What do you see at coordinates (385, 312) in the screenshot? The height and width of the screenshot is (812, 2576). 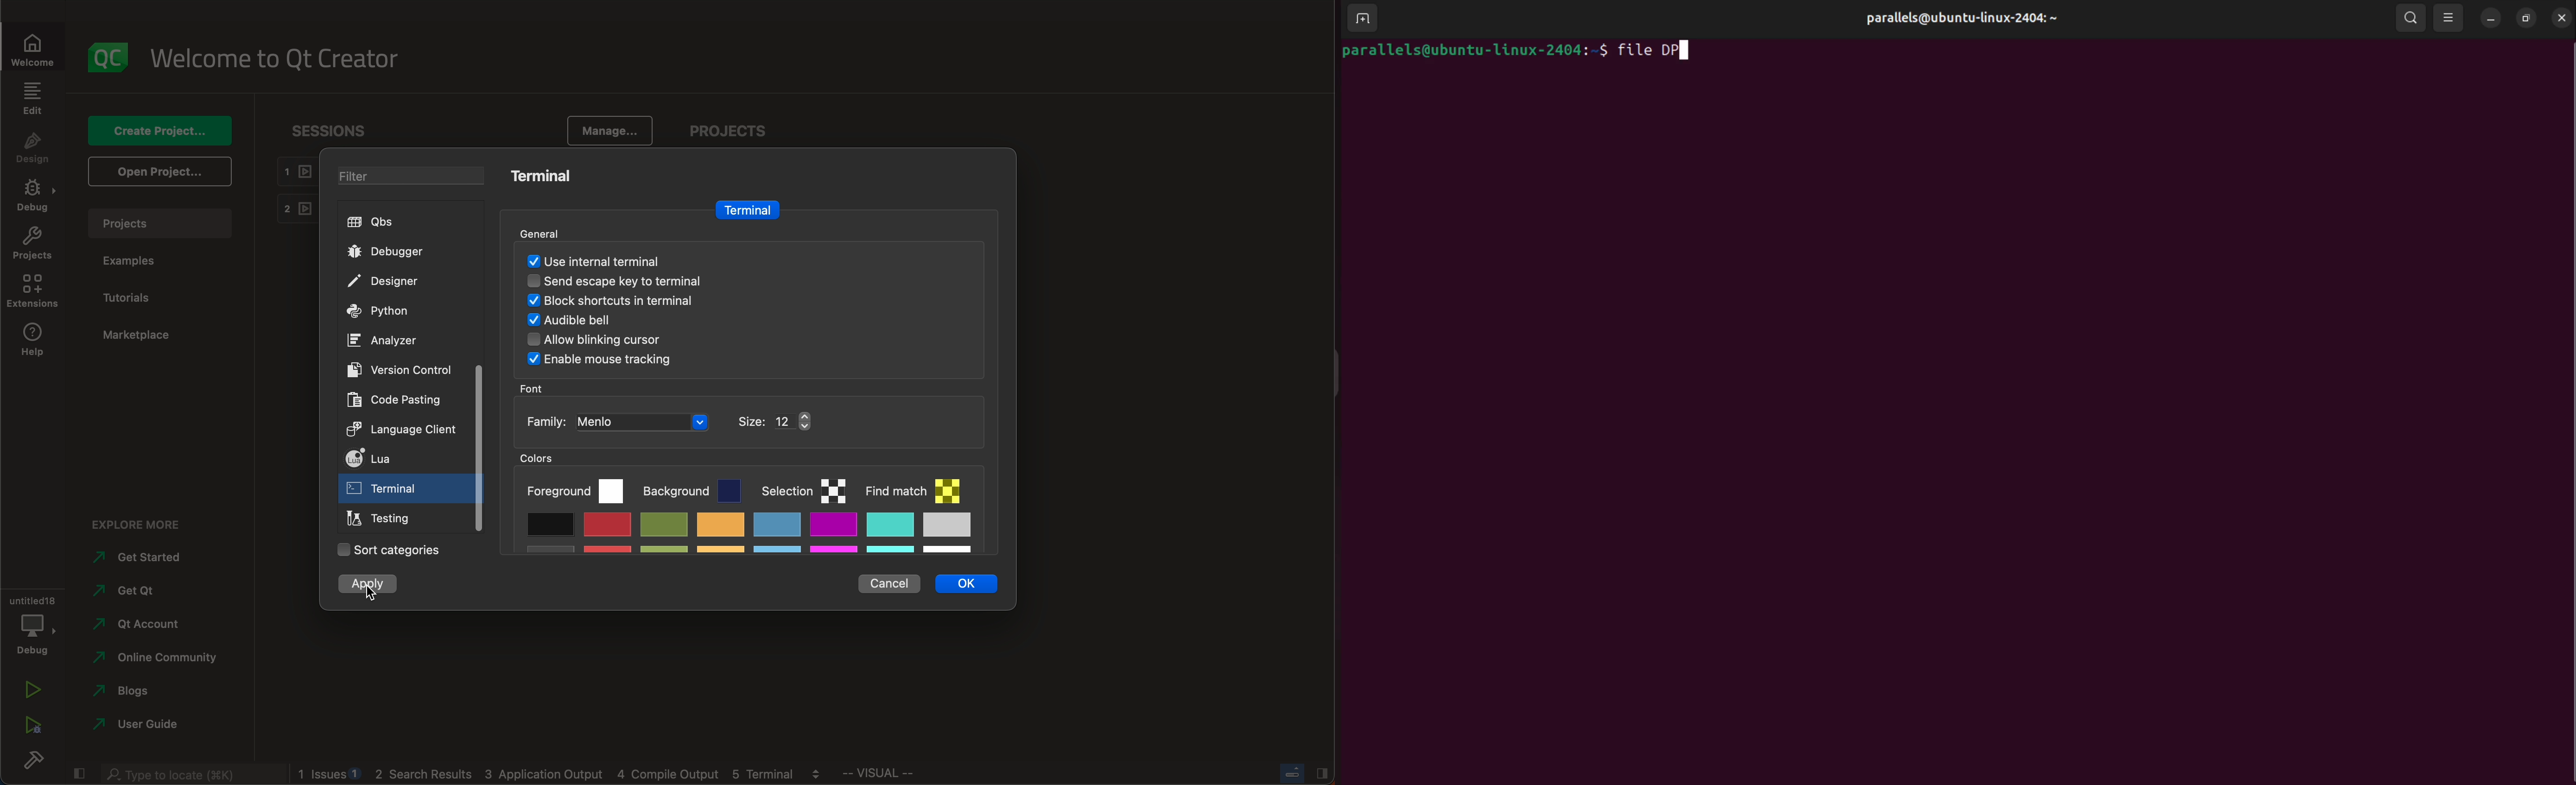 I see `python` at bounding box center [385, 312].